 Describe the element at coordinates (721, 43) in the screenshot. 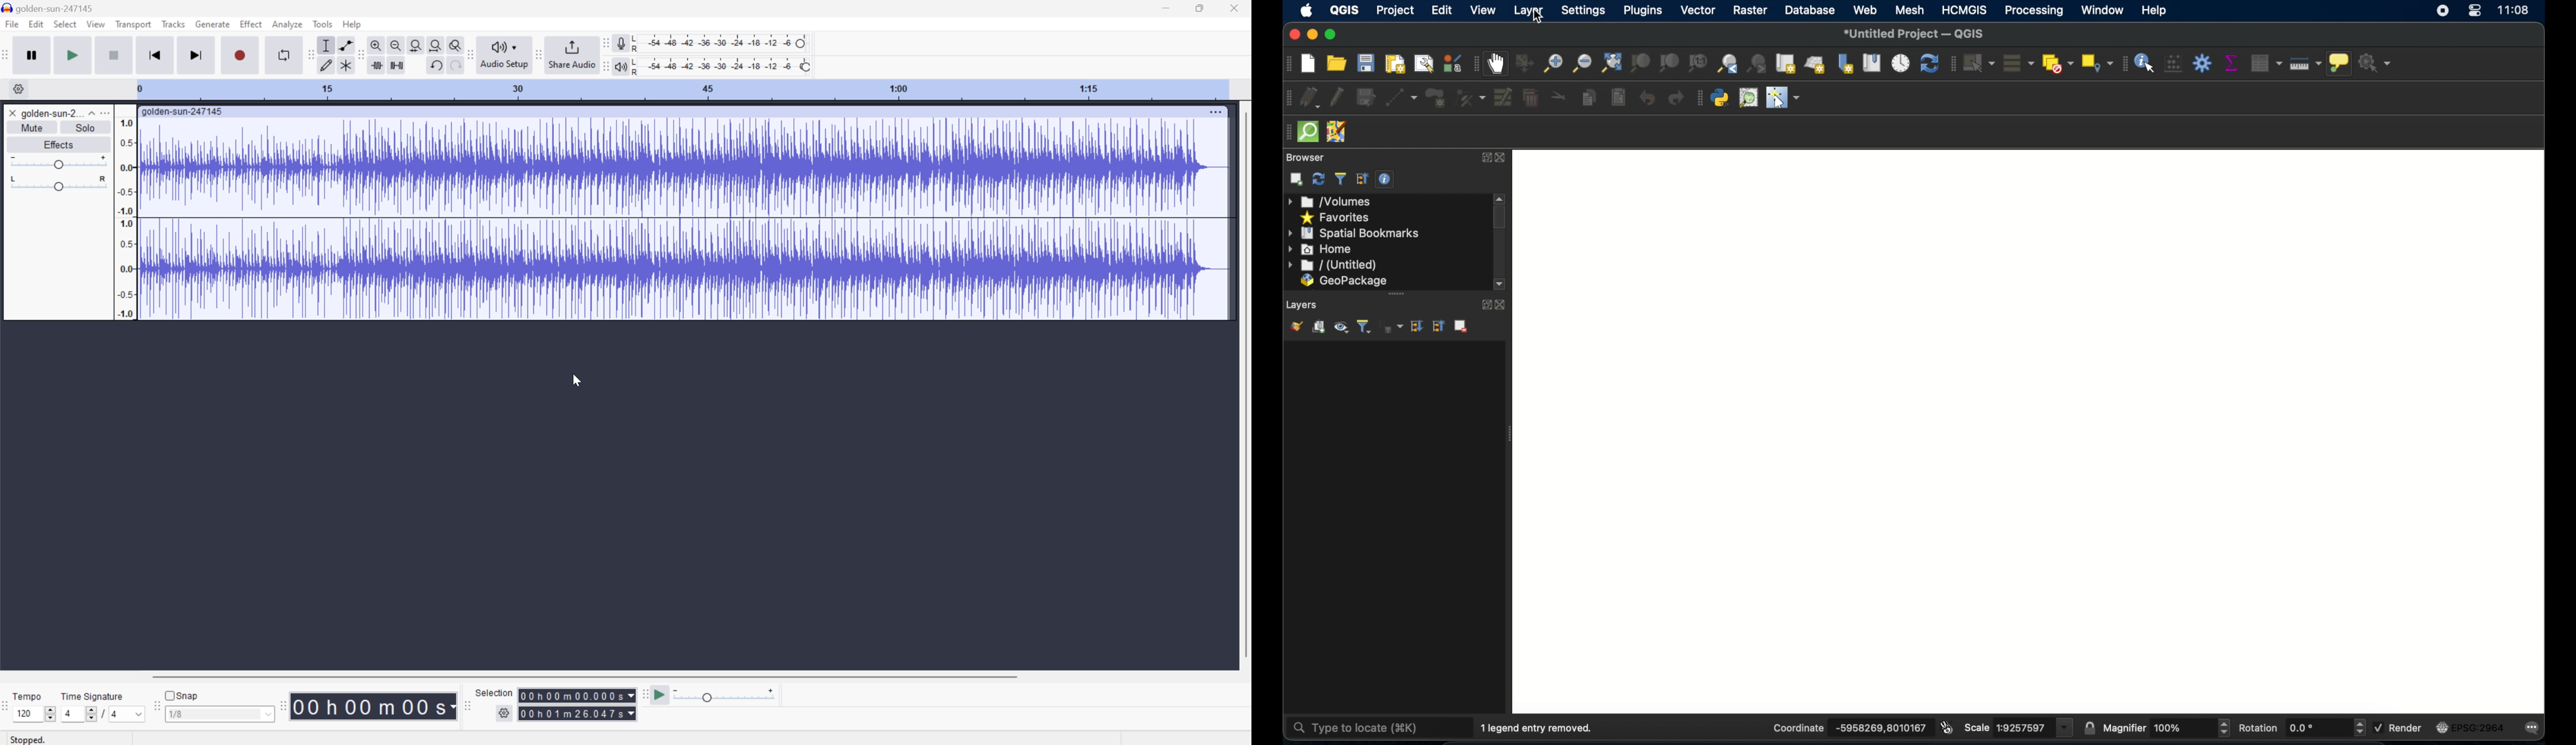

I see `Recording level: 62%` at that location.